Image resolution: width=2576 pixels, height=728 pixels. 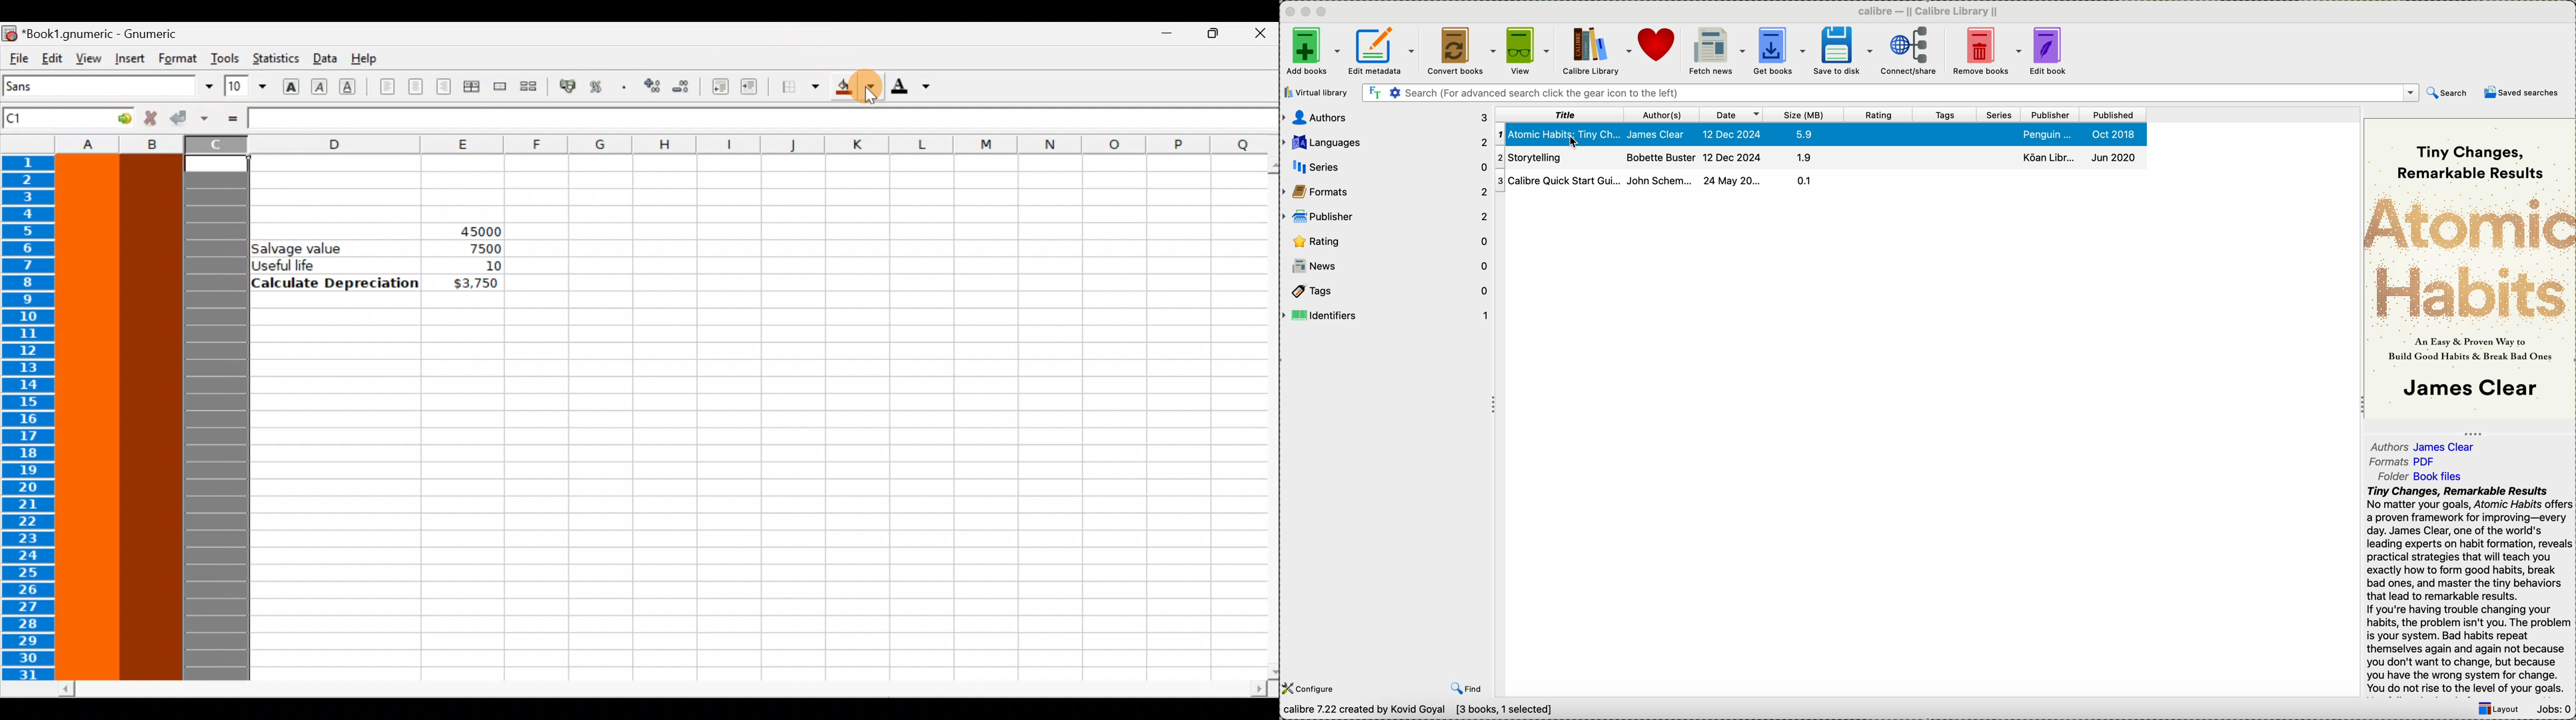 I want to click on Column C highlighted, so click(x=220, y=416).